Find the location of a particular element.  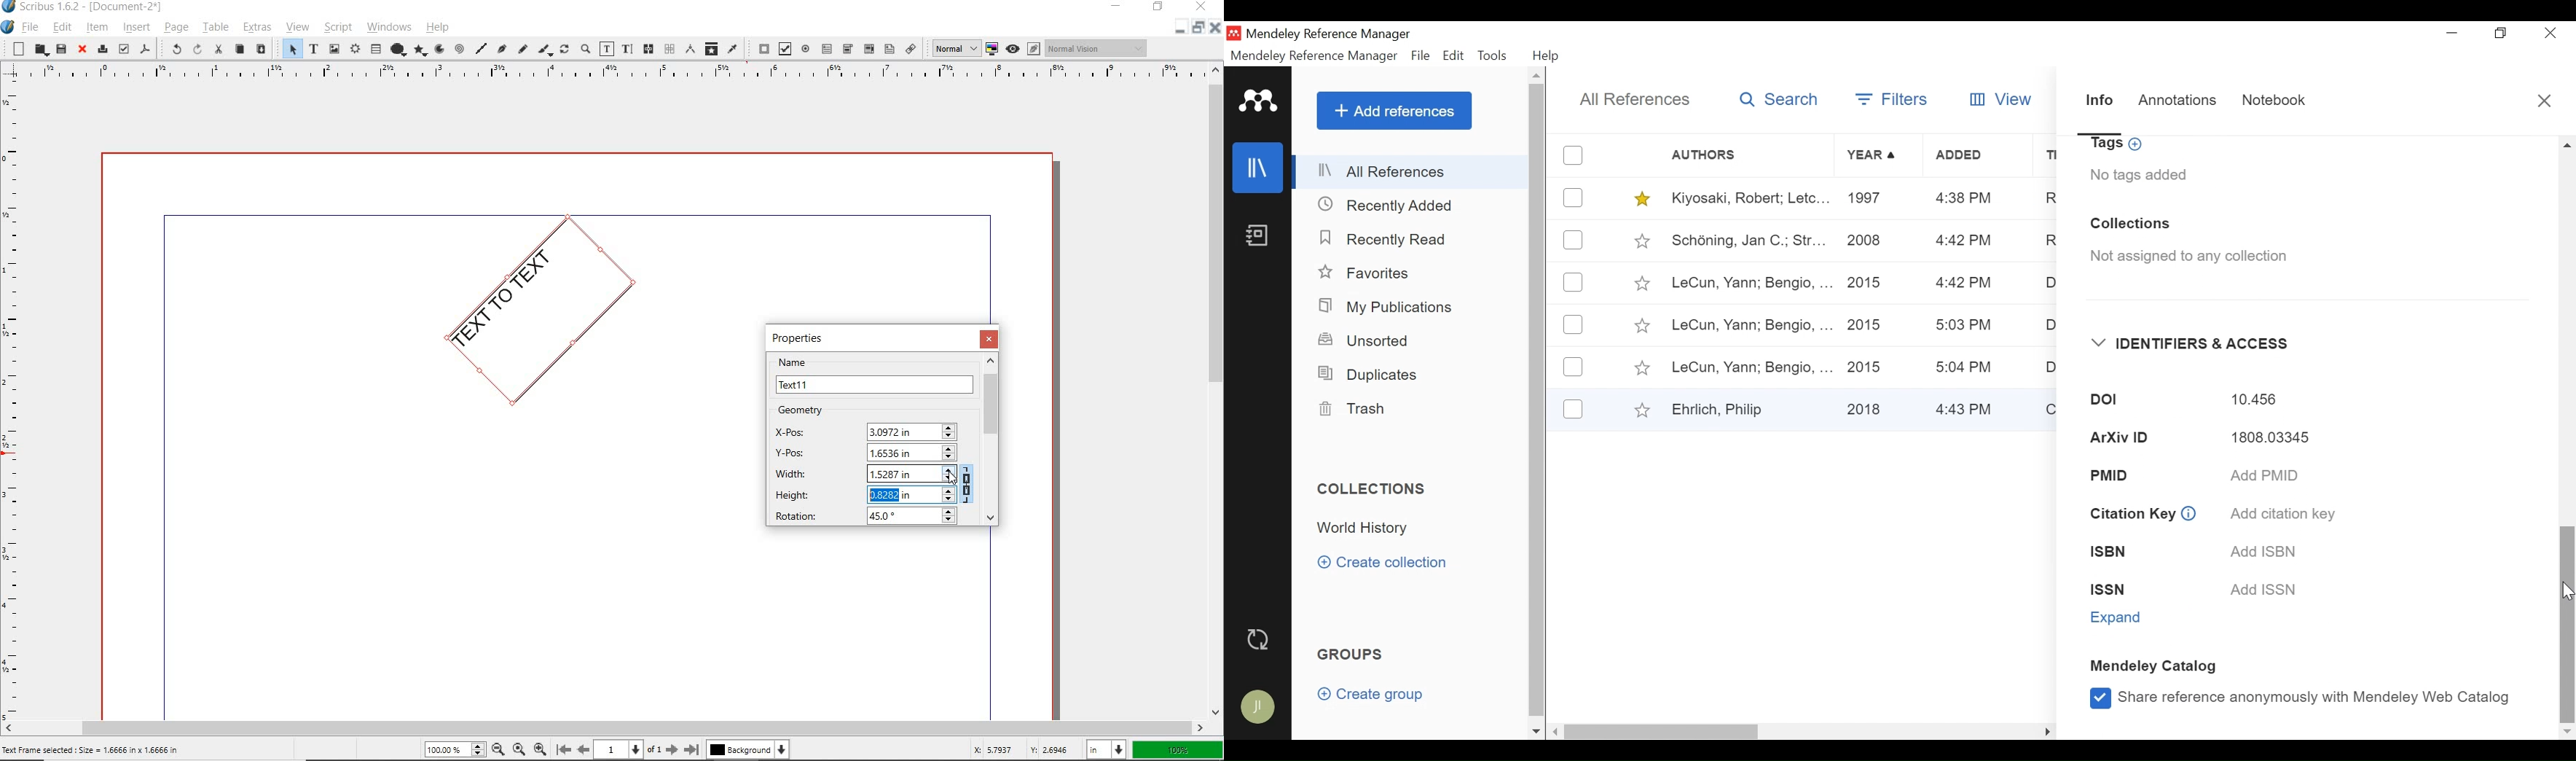

Edit is located at coordinates (1453, 56).